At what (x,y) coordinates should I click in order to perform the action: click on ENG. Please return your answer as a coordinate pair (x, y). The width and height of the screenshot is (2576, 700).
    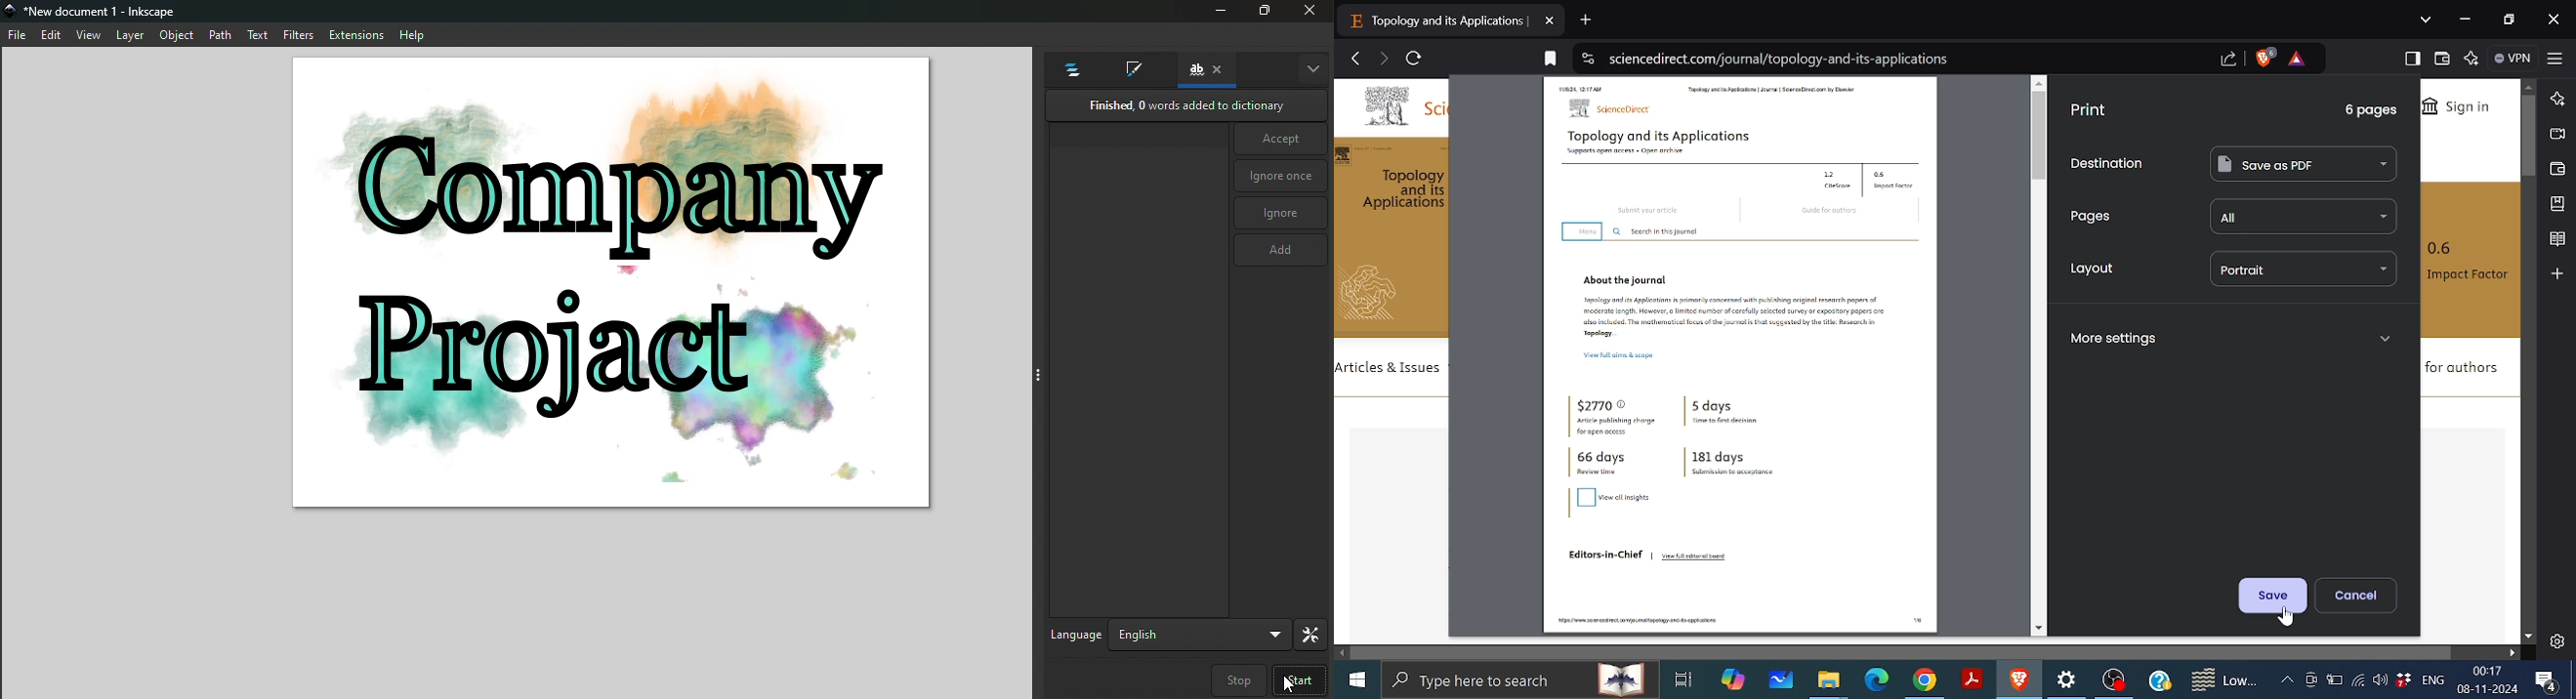
    Looking at the image, I should click on (2435, 680).